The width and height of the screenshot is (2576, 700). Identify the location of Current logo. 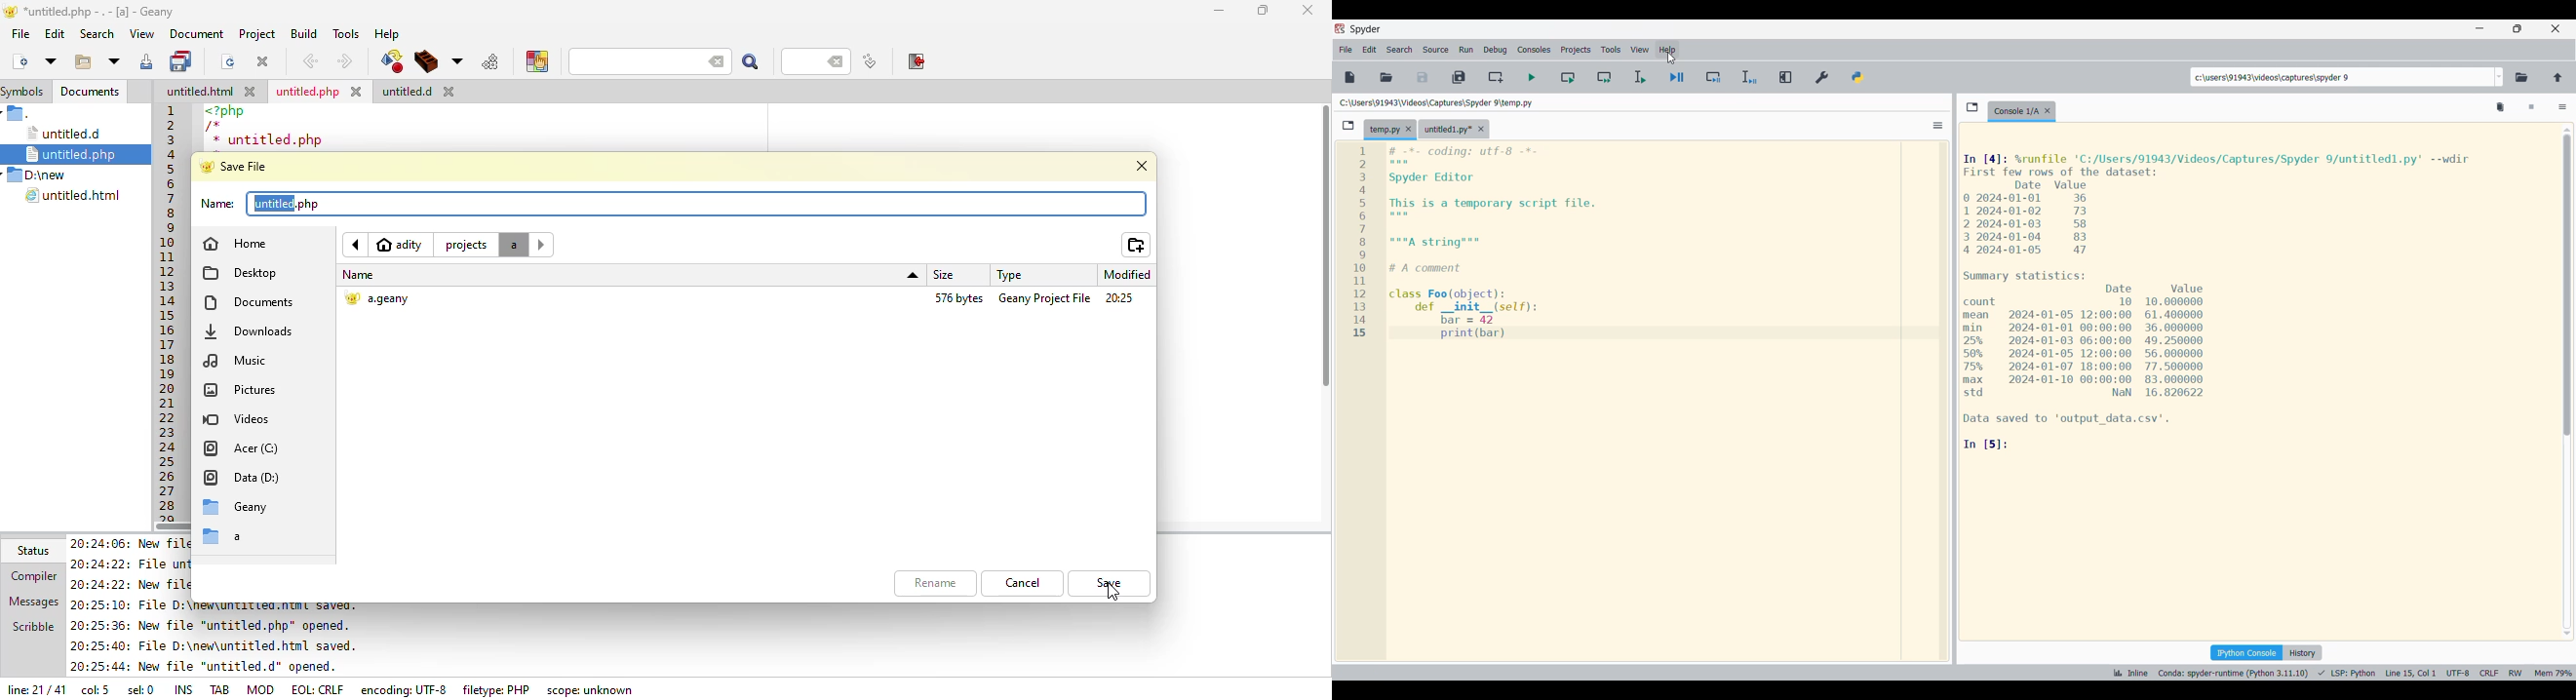
(1626, 243).